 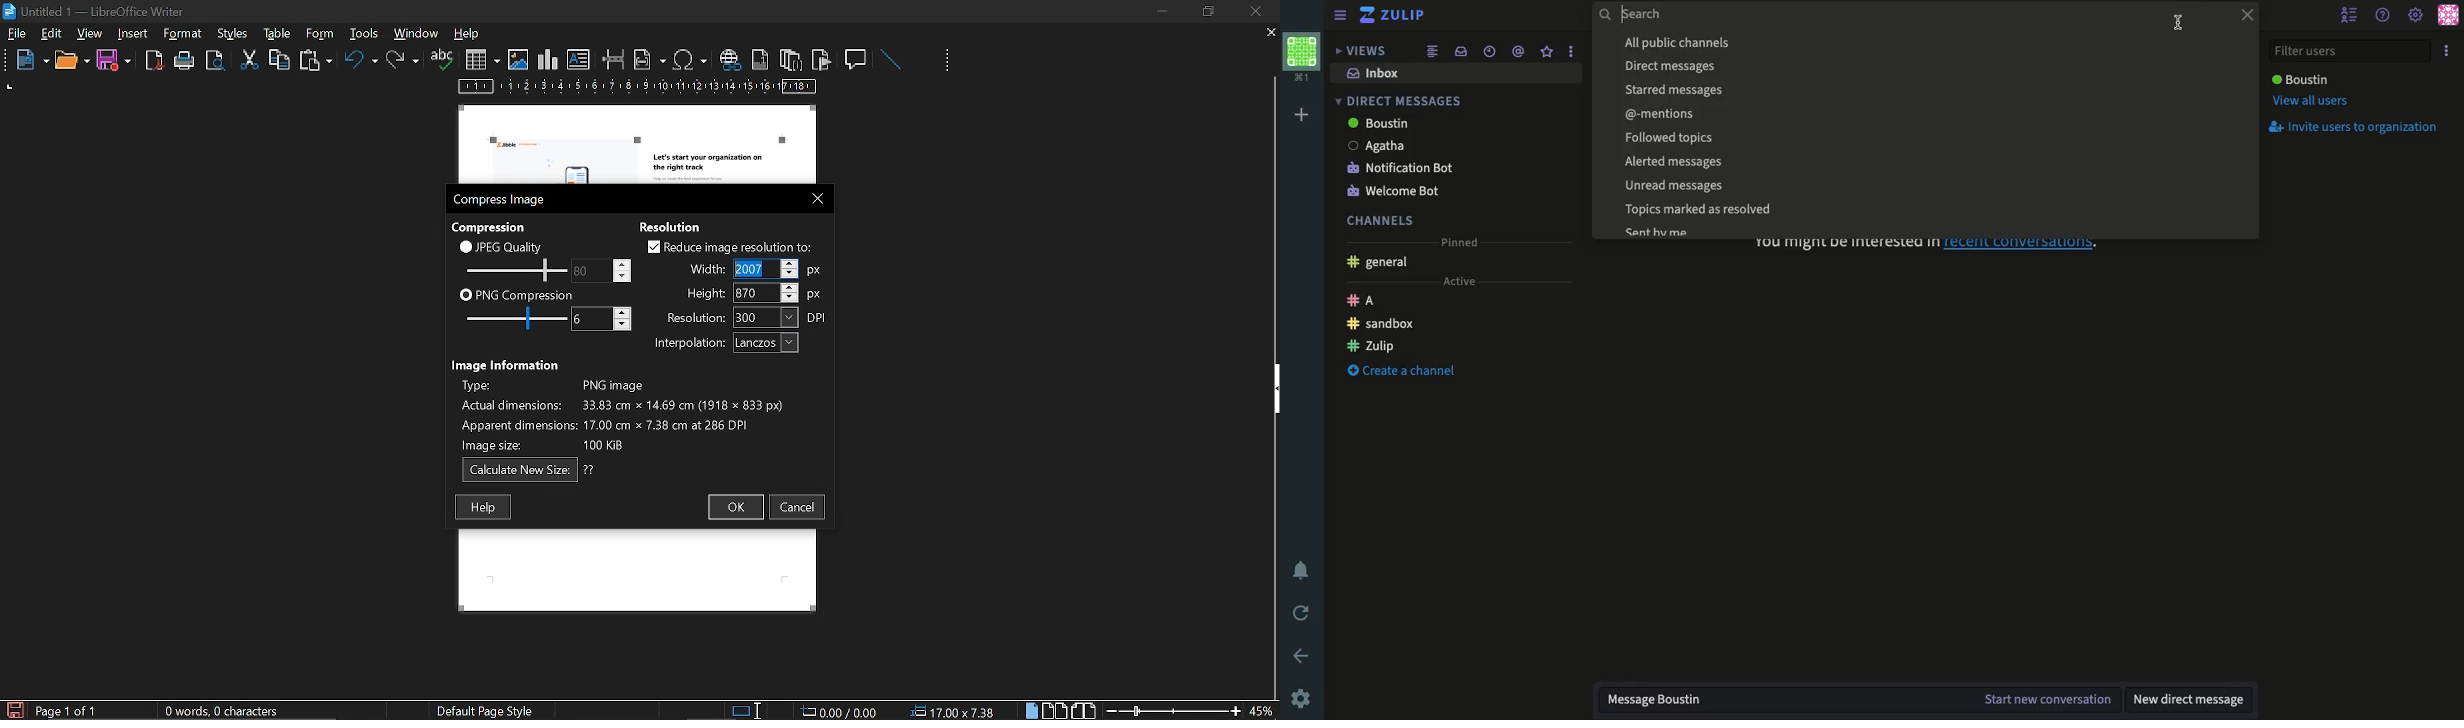 What do you see at coordinates (2352, 16) in the screenshot?
I see `Hide users list` at bounding box center [2352, 16].